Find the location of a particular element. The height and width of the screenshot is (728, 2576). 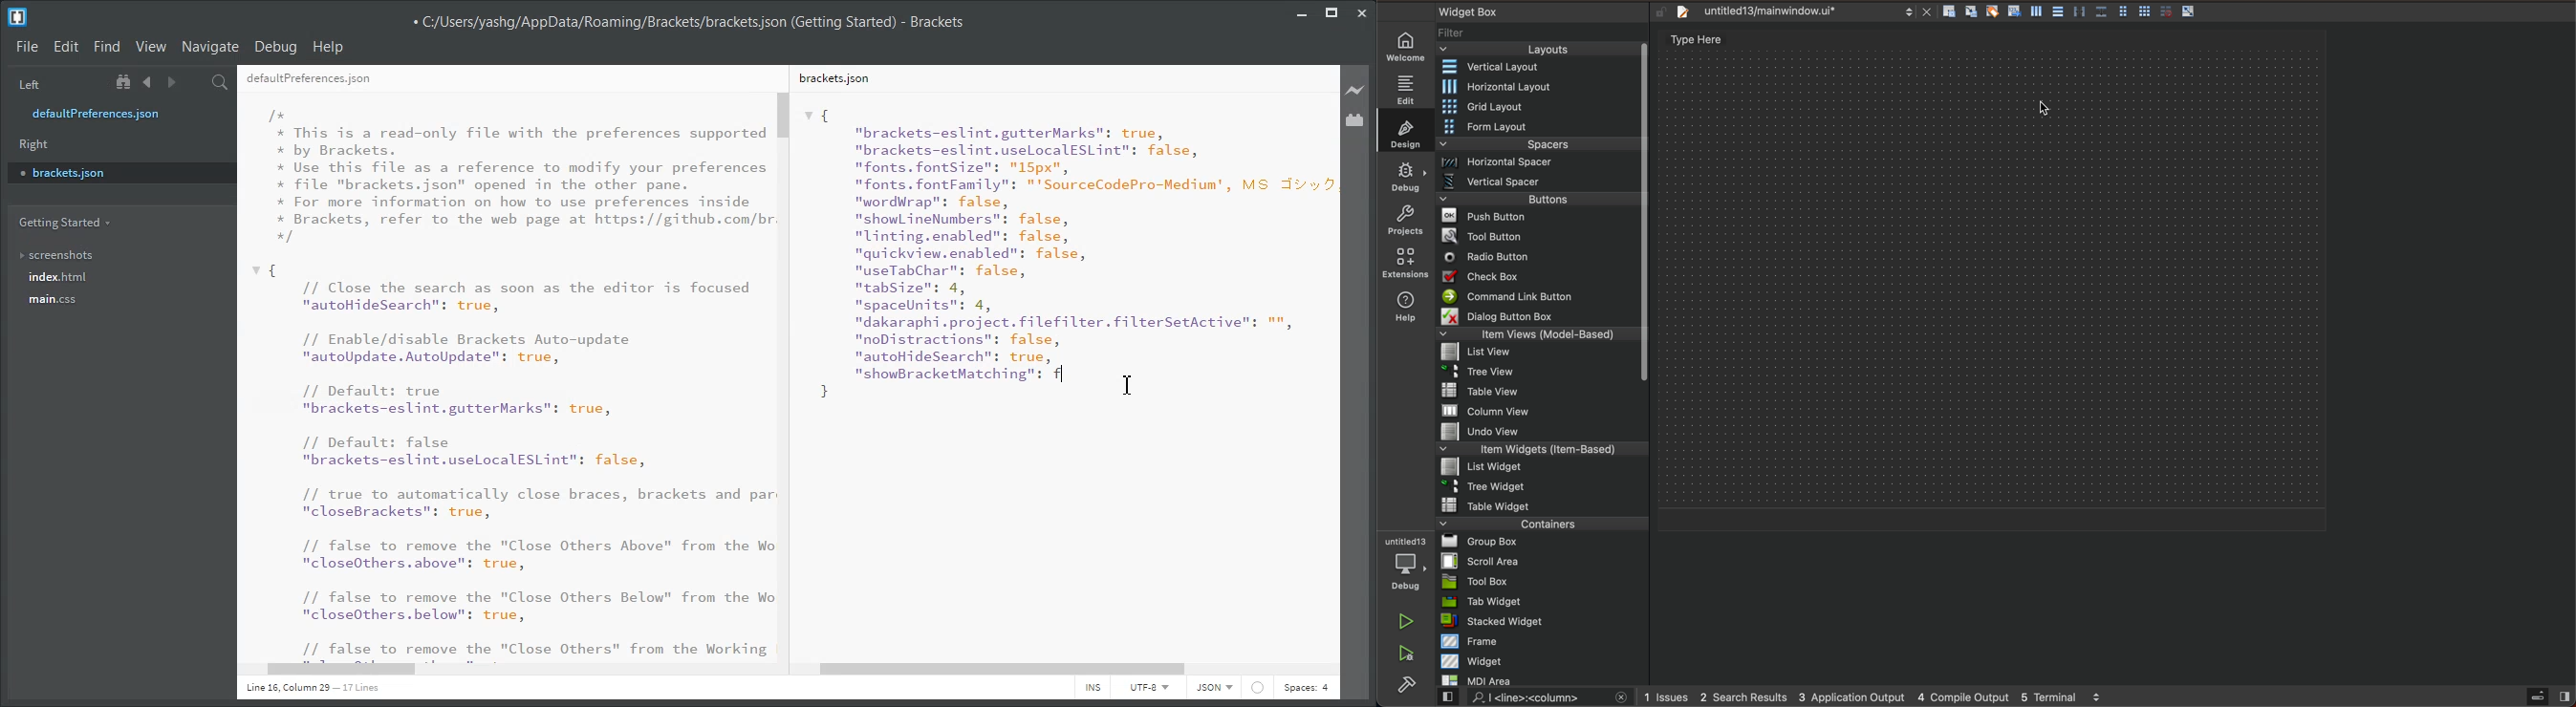

close sidebar is located at coordinates (2547, 697).